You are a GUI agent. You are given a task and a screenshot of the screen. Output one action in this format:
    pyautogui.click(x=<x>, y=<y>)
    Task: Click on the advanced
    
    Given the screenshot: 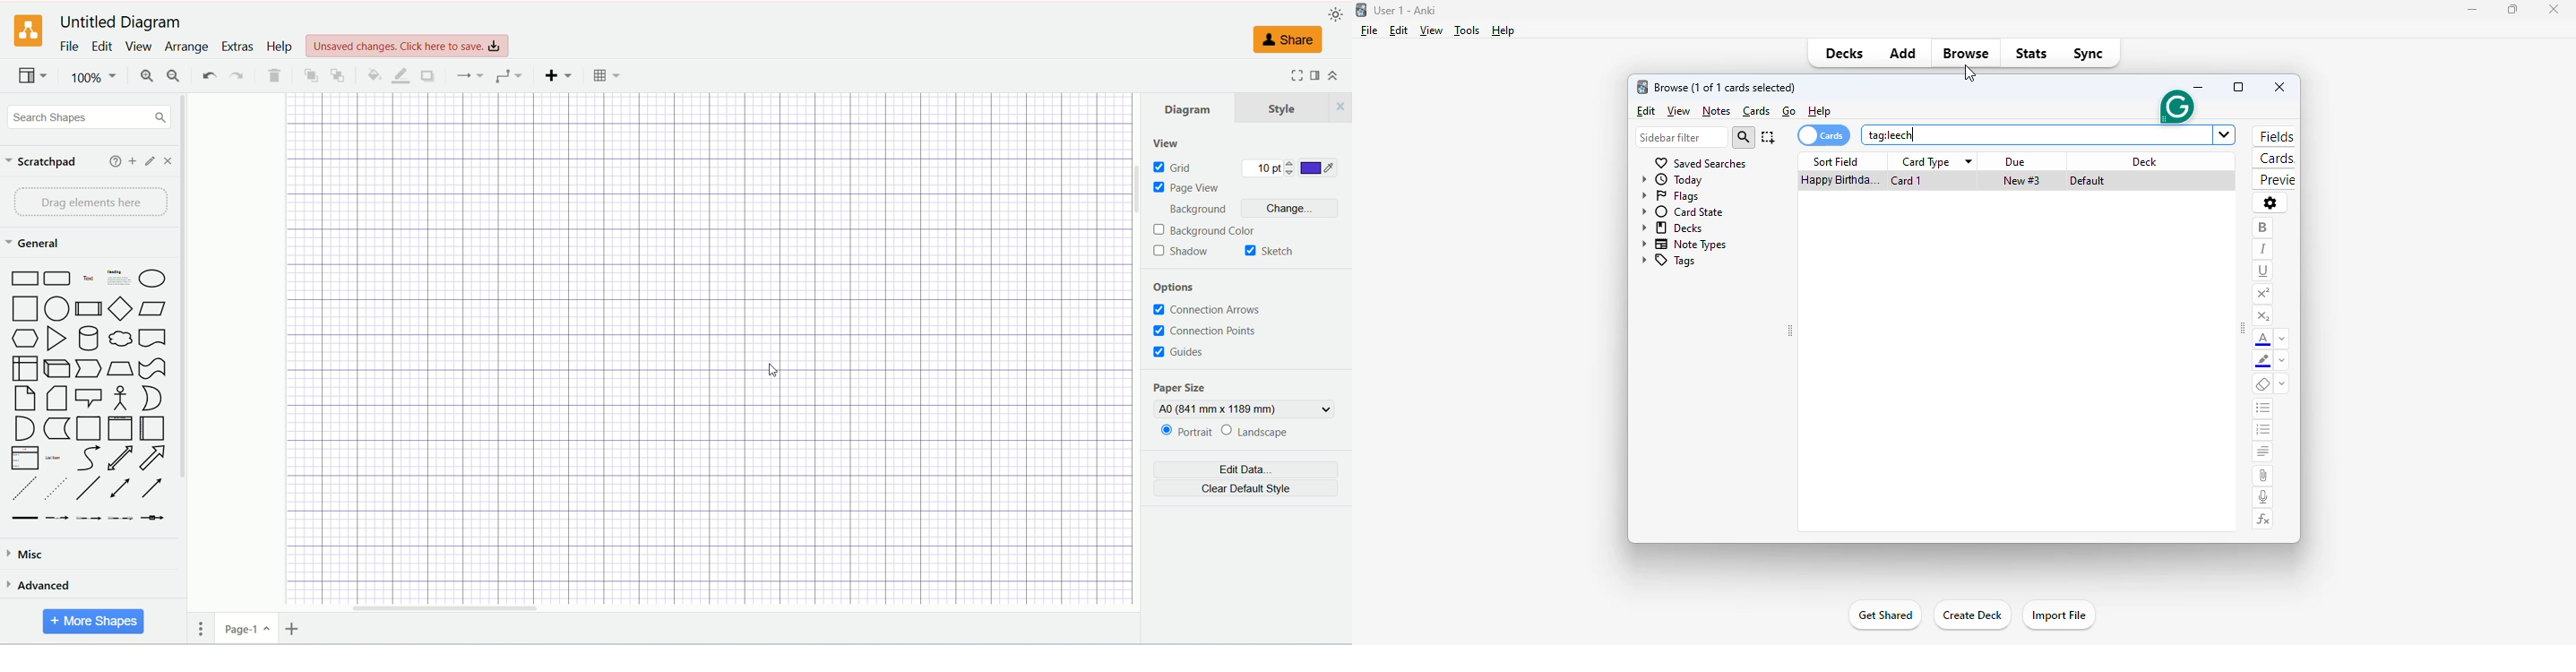 What is the action you would take?
    pyautogui.click(x=86, y=585)
    